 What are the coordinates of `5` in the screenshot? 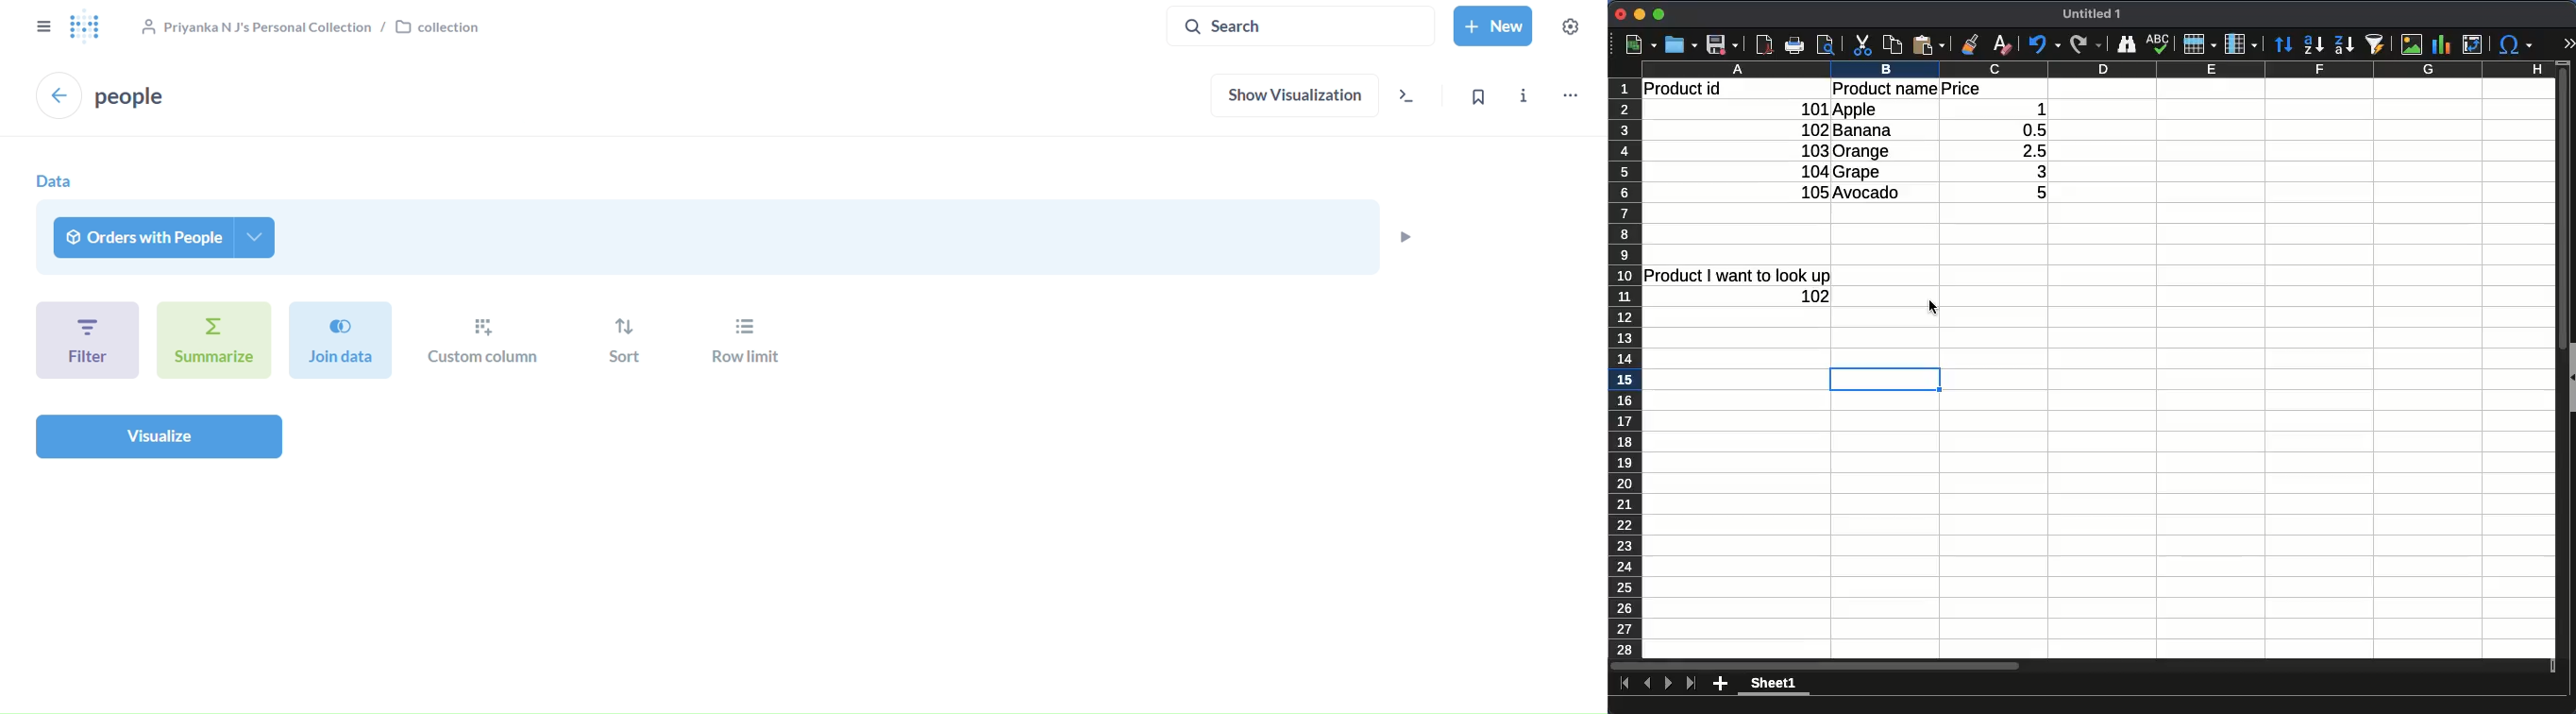 It's located at (2031, 192).